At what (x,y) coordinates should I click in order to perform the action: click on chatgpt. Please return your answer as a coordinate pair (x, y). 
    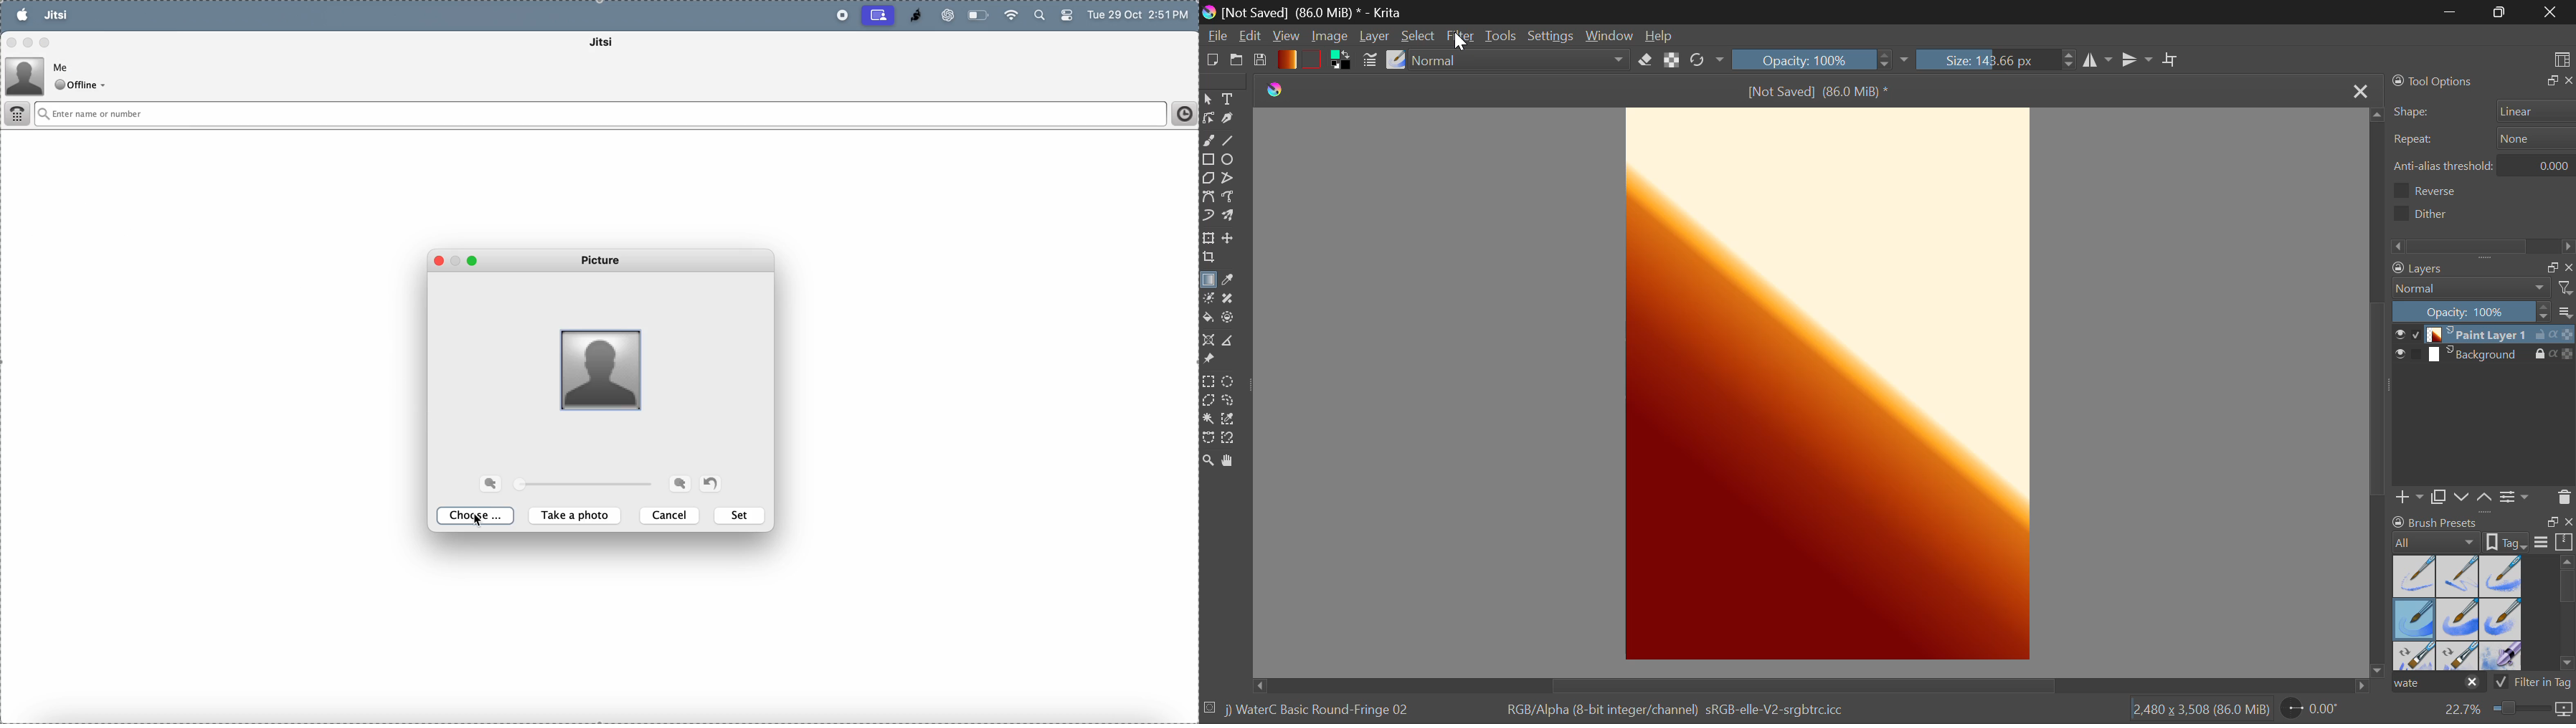
    Looking at the image, I should click on (944, 15).